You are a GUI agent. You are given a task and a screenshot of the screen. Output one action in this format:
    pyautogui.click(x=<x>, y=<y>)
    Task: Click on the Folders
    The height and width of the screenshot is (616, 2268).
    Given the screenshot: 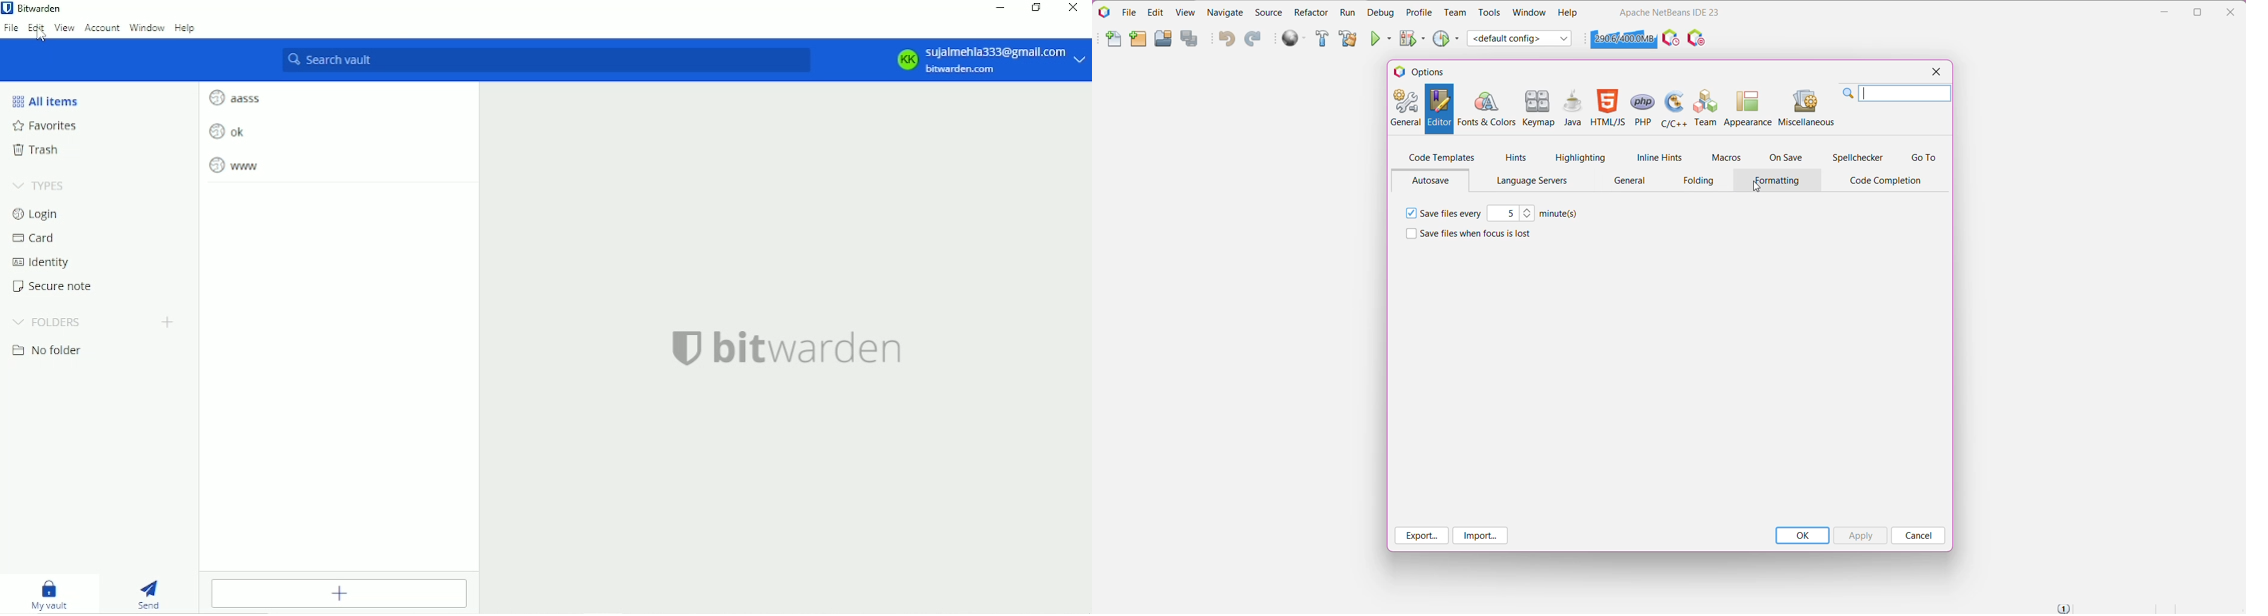 What is the action you would take?
    pyautogui.click(x=47, y=321)
    